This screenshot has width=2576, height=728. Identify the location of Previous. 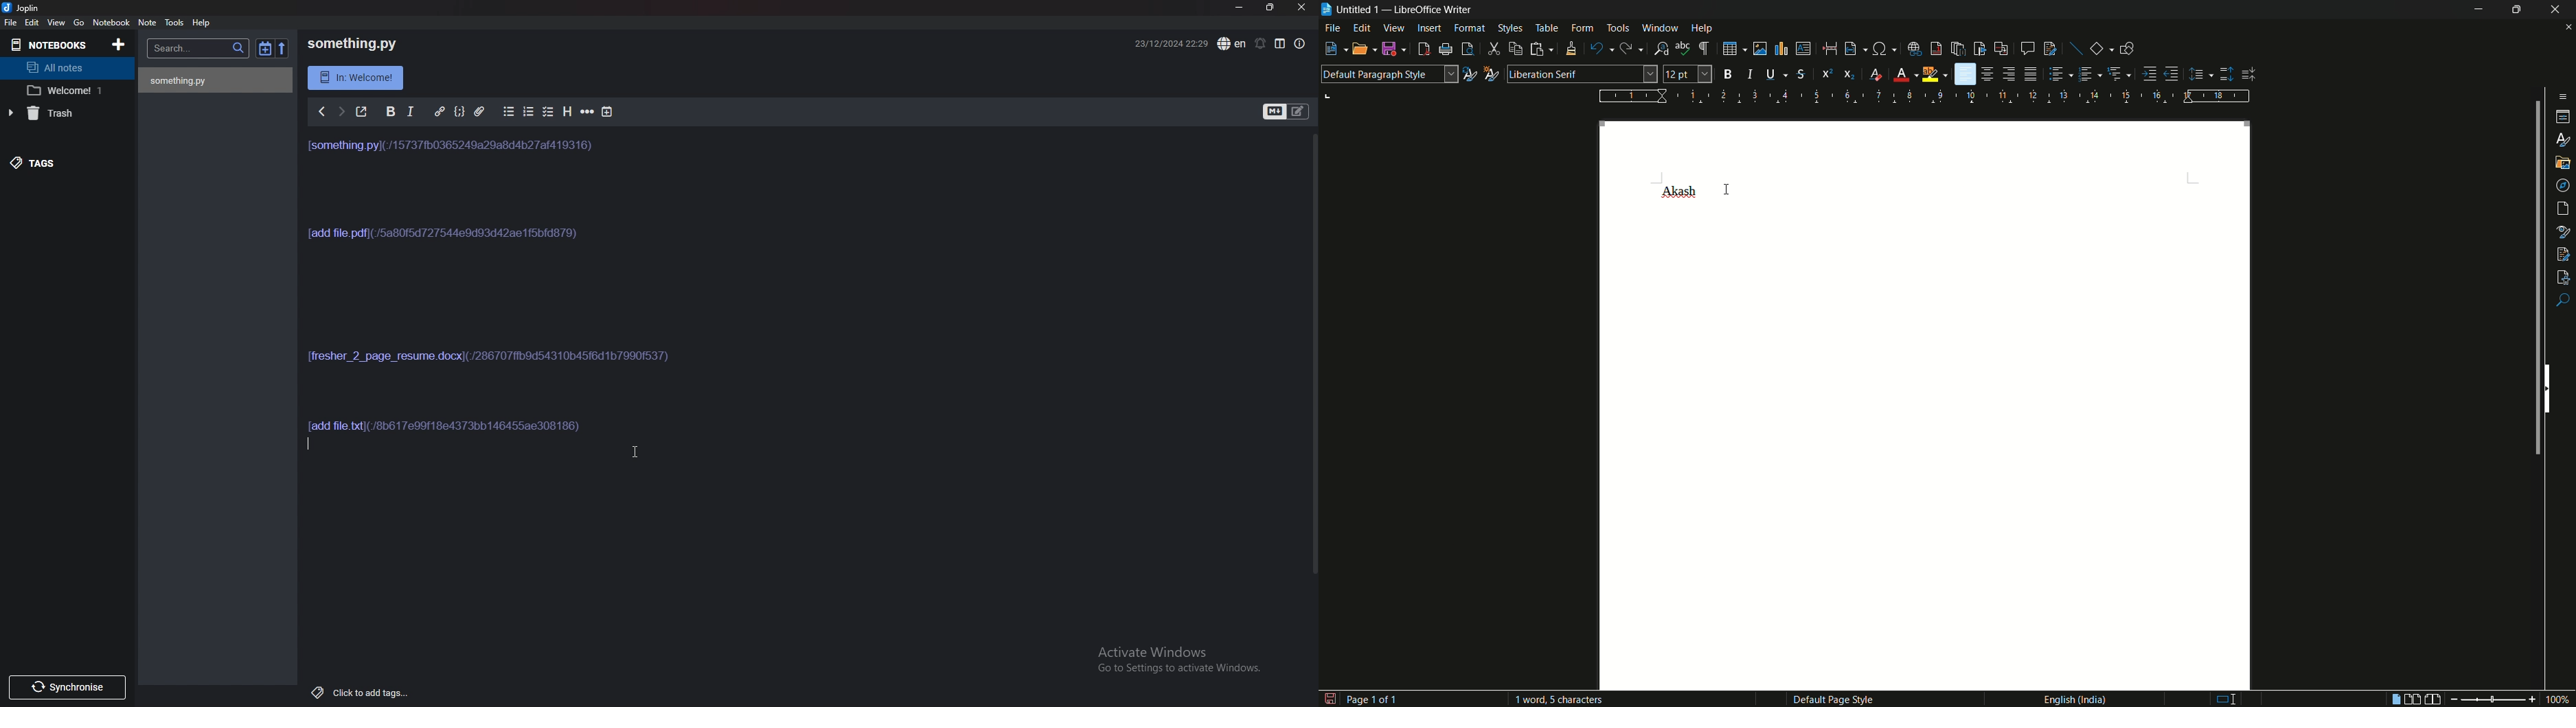
(321, 111).